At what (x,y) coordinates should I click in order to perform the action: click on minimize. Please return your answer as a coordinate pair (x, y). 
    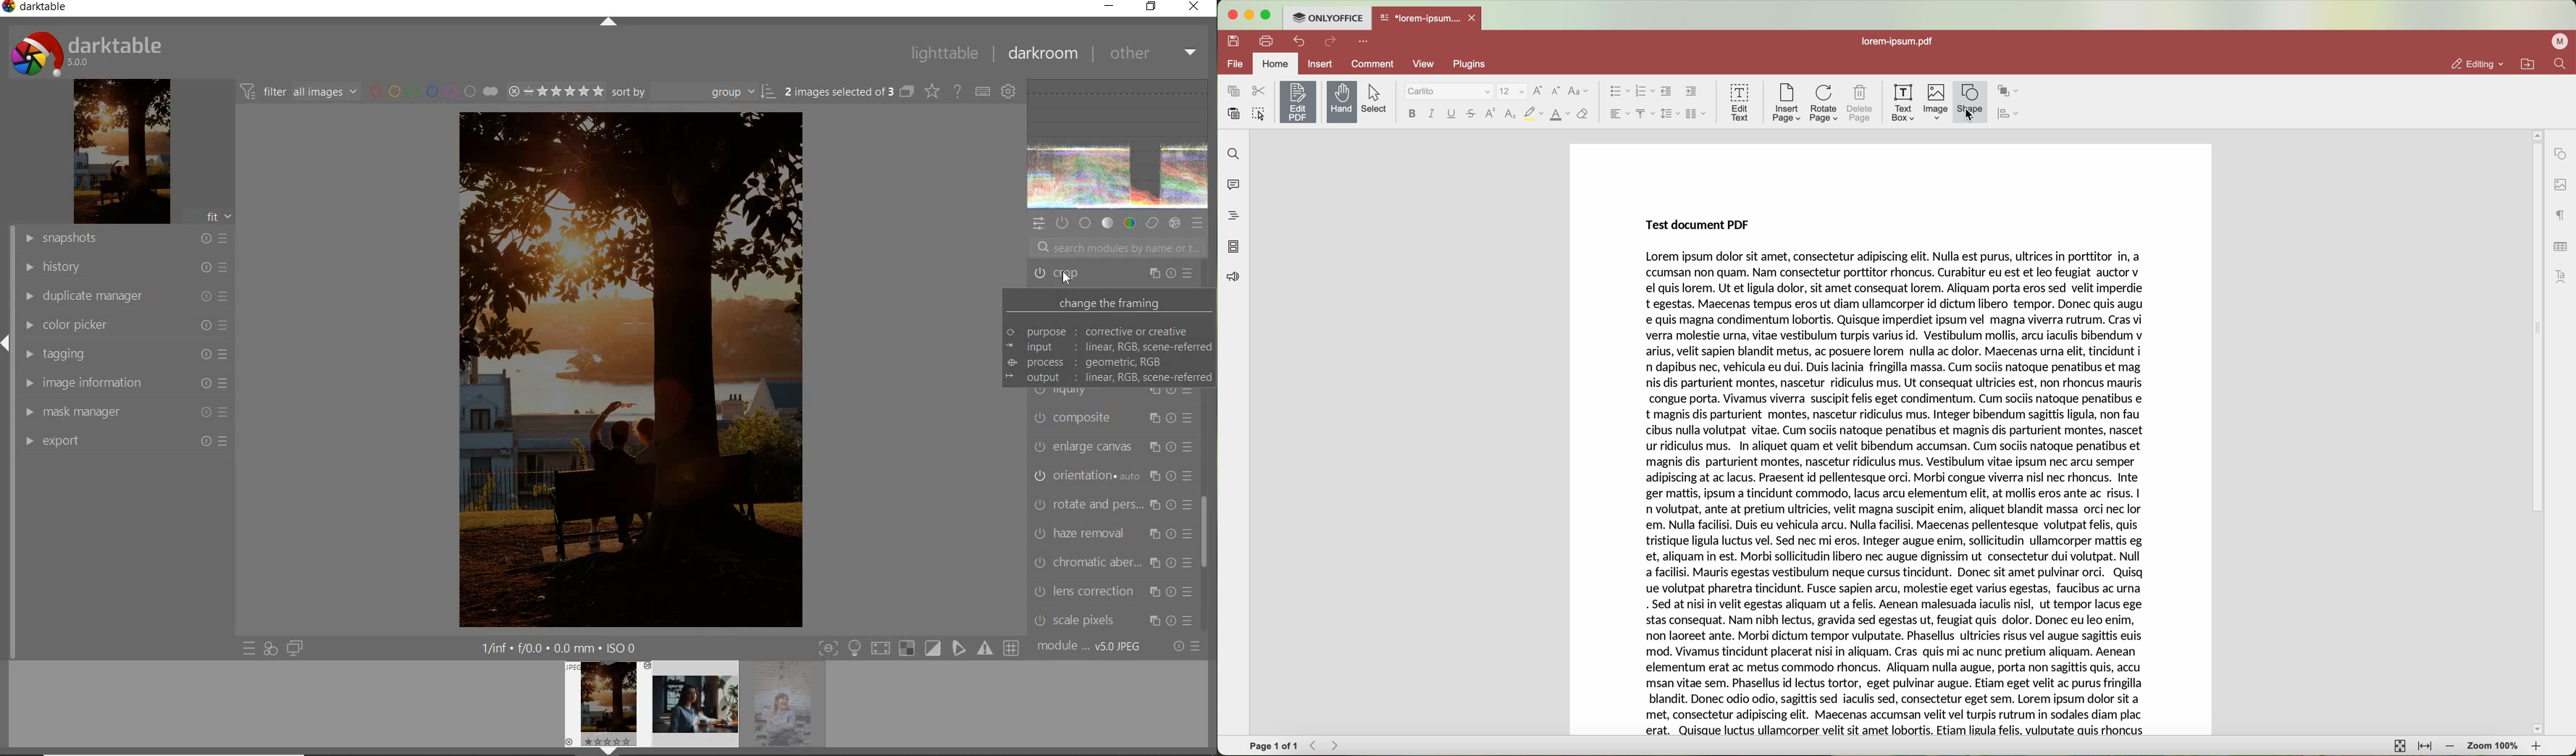
    Looking at the image, I should click on (1109, 5).